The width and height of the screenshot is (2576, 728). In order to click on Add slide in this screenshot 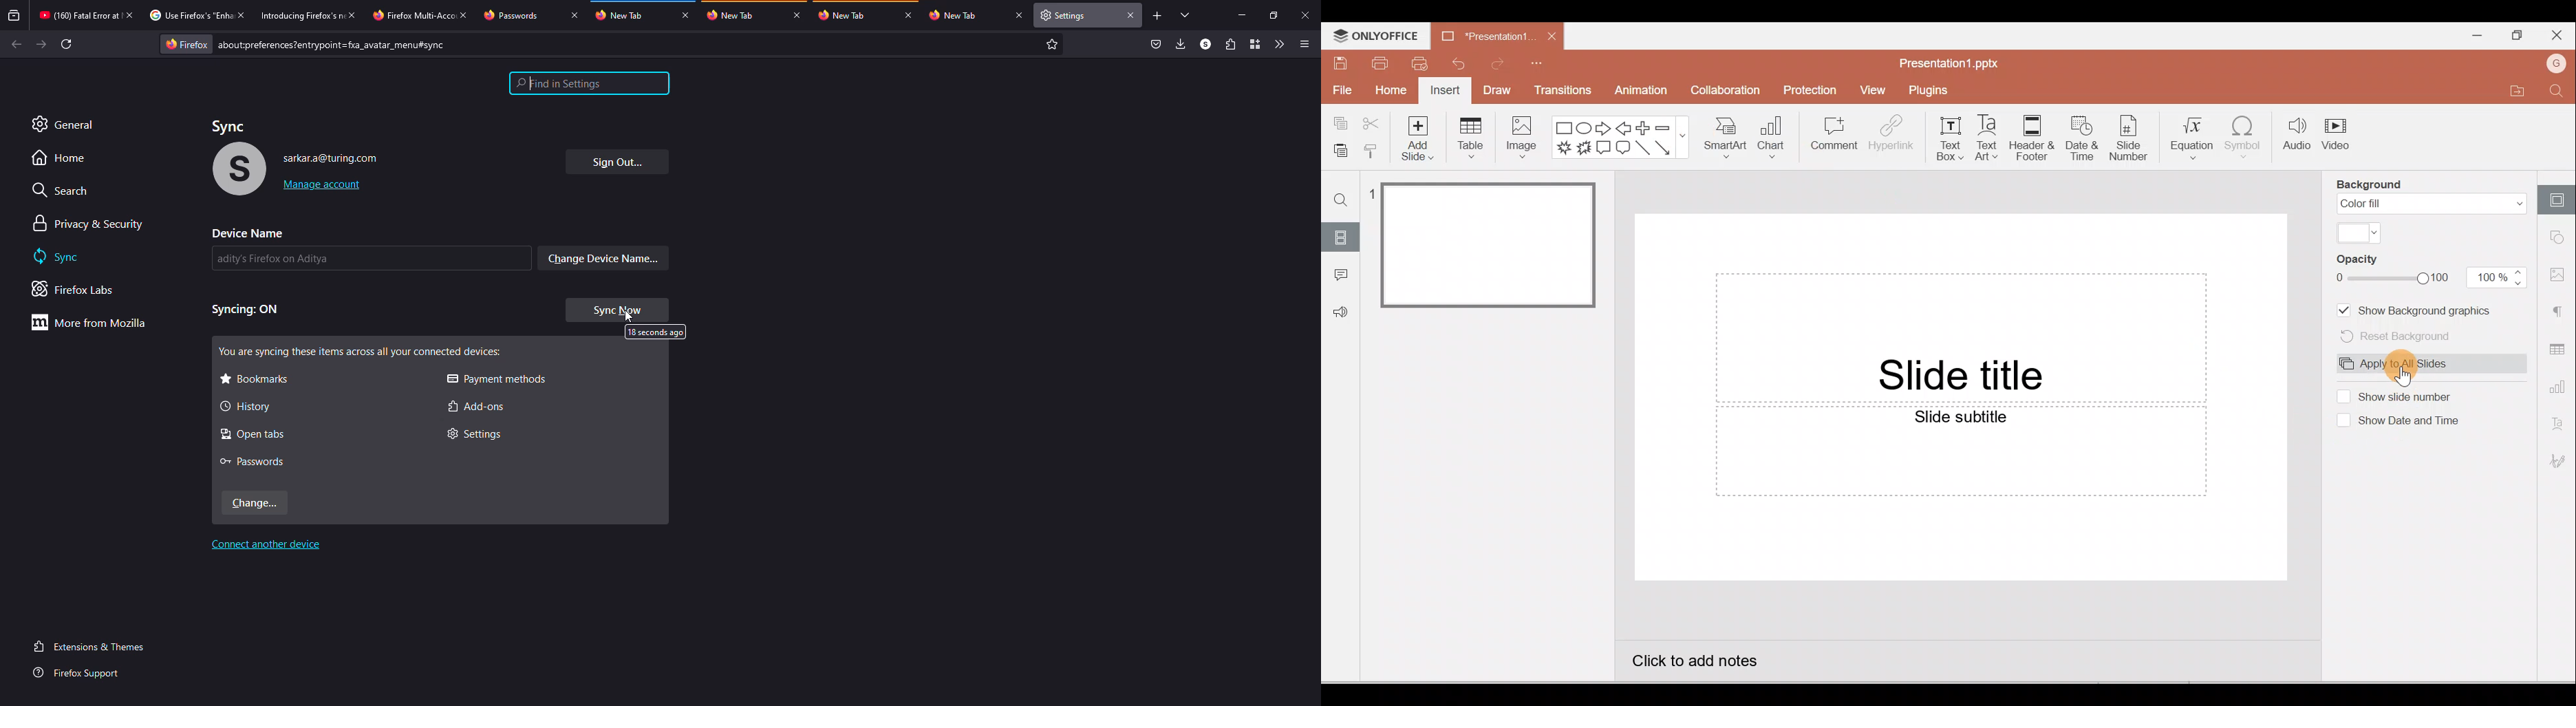, I will do `click(1422, 138)`.